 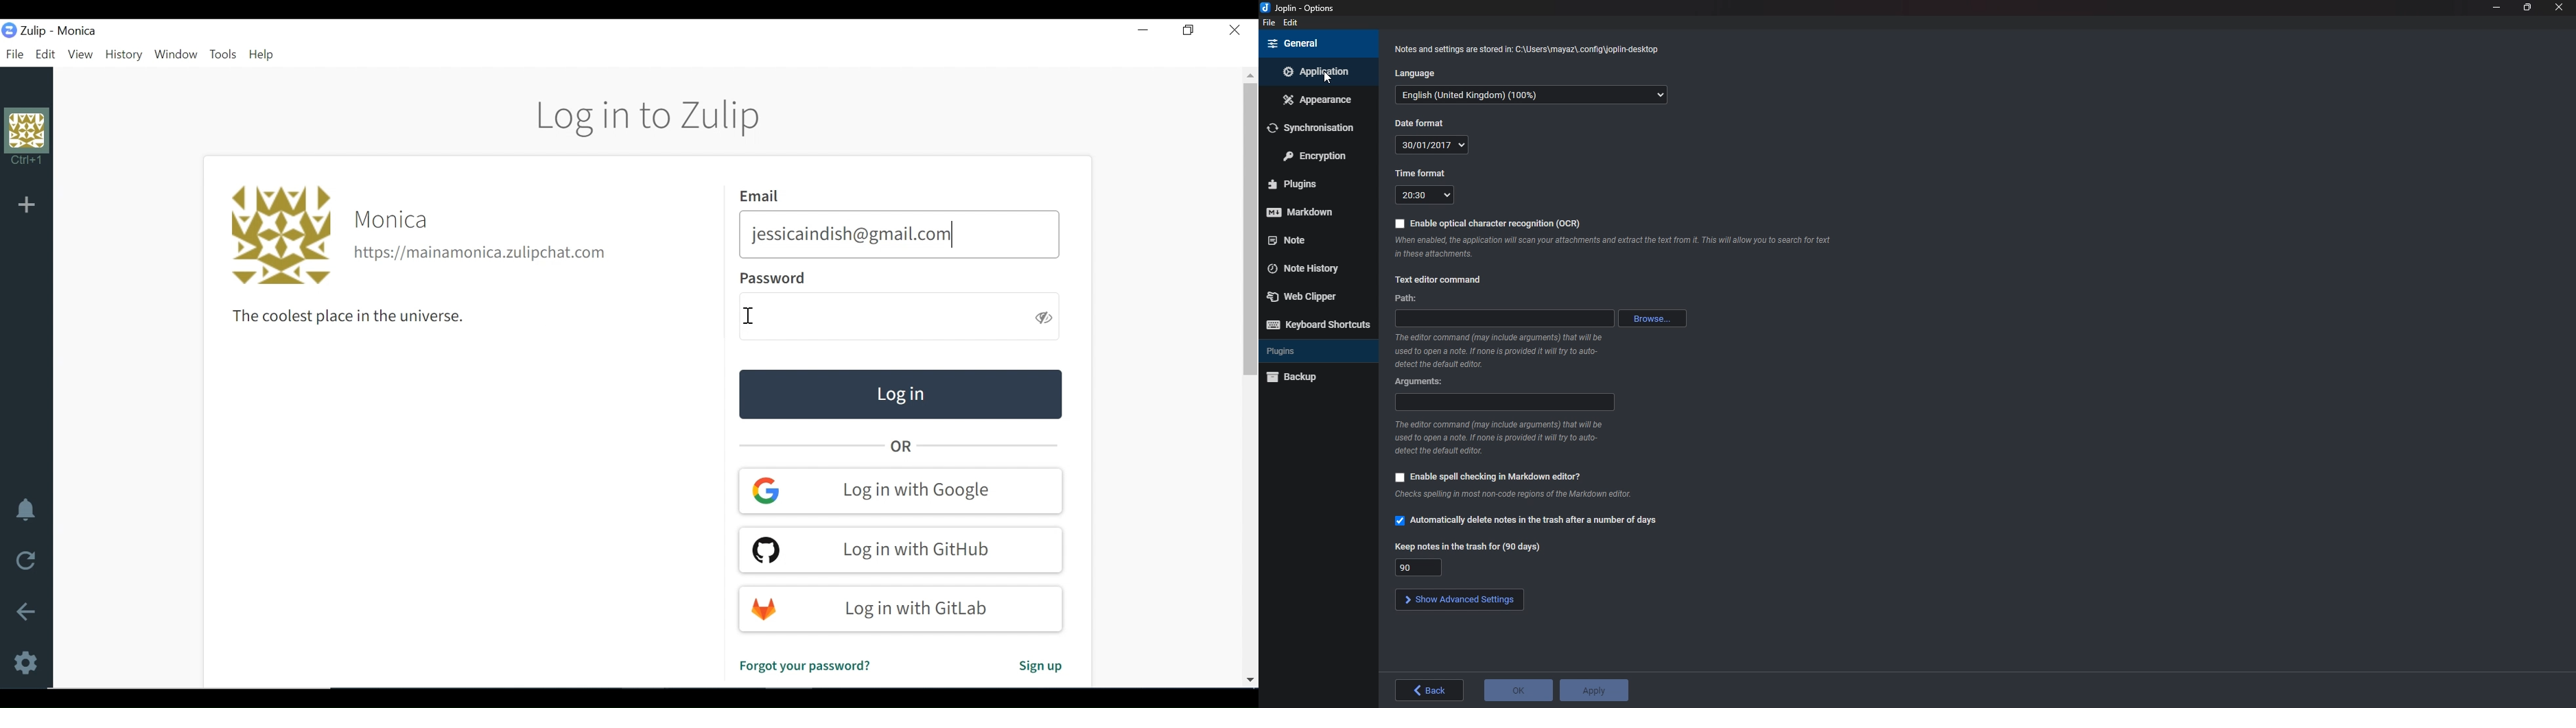 I want to click on Zulip Desktop Icon, so click(x=27, y=30).